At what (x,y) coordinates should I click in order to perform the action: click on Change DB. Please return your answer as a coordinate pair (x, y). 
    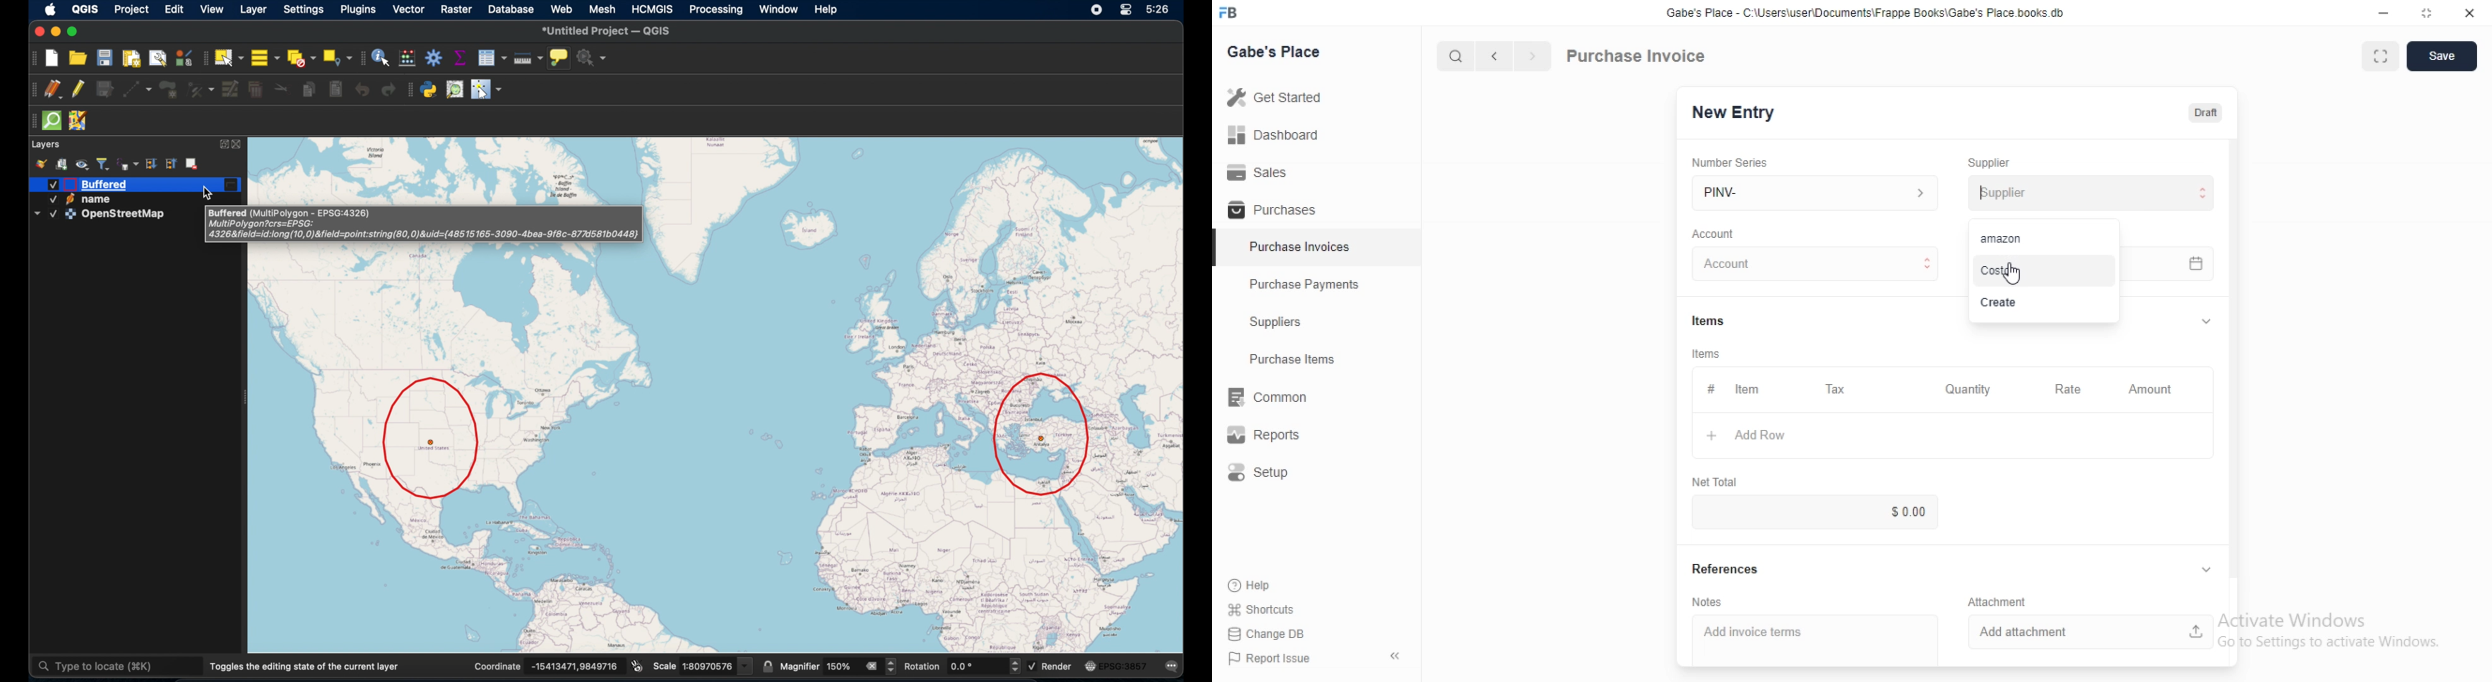
    Looking at the image, I should click on (1266, 634).